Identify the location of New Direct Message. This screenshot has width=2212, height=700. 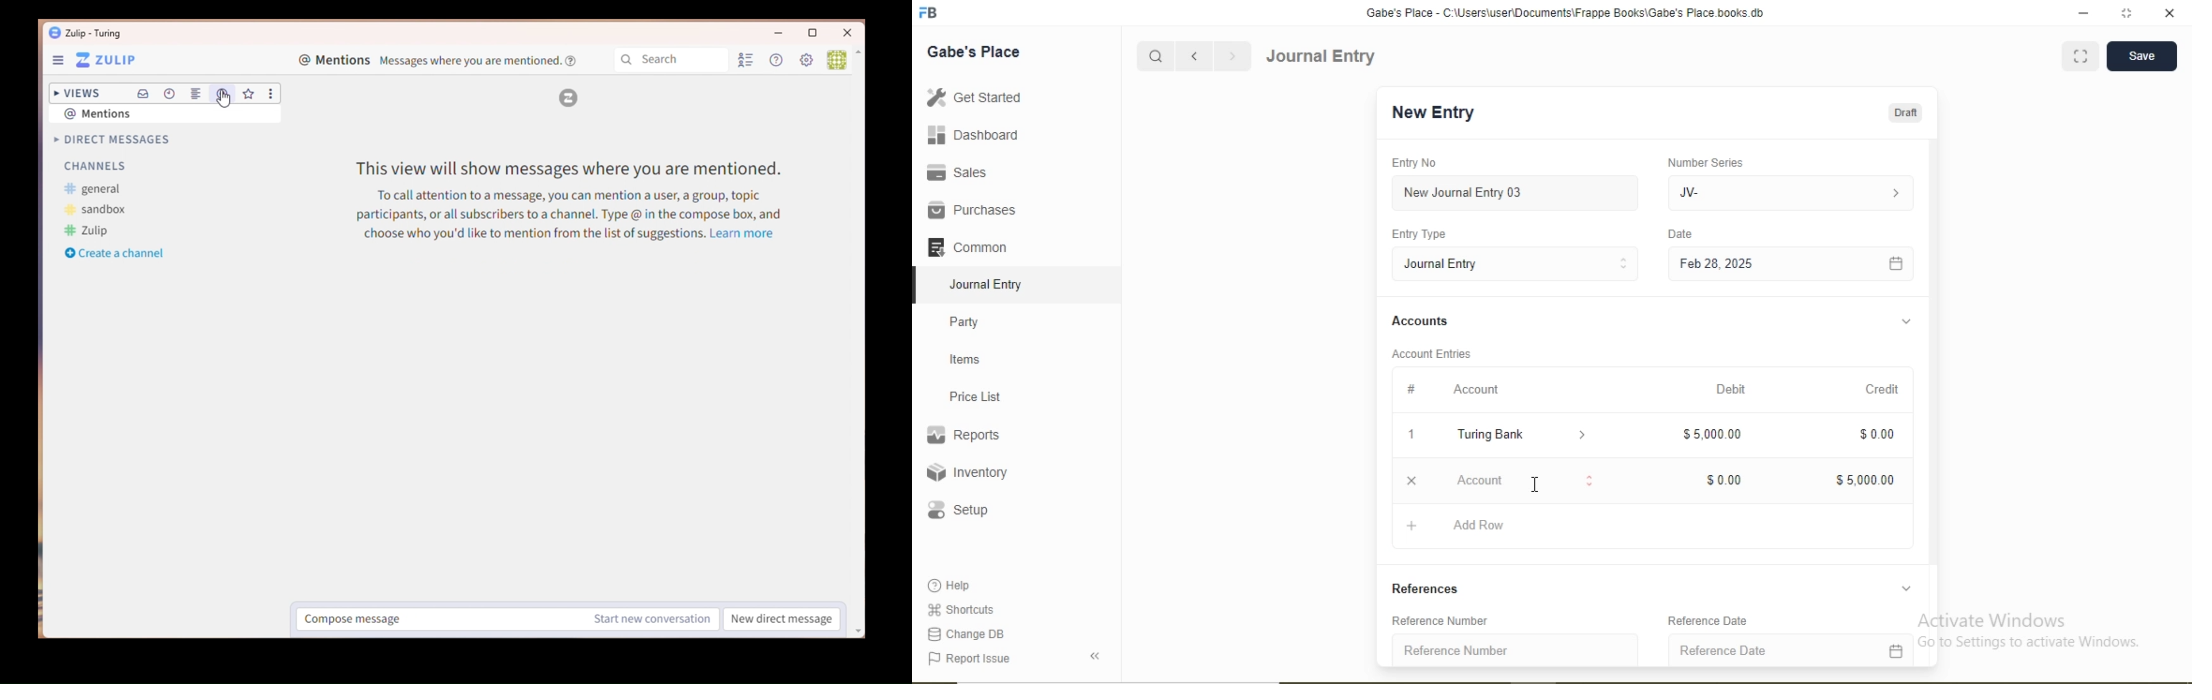
(782, 620).